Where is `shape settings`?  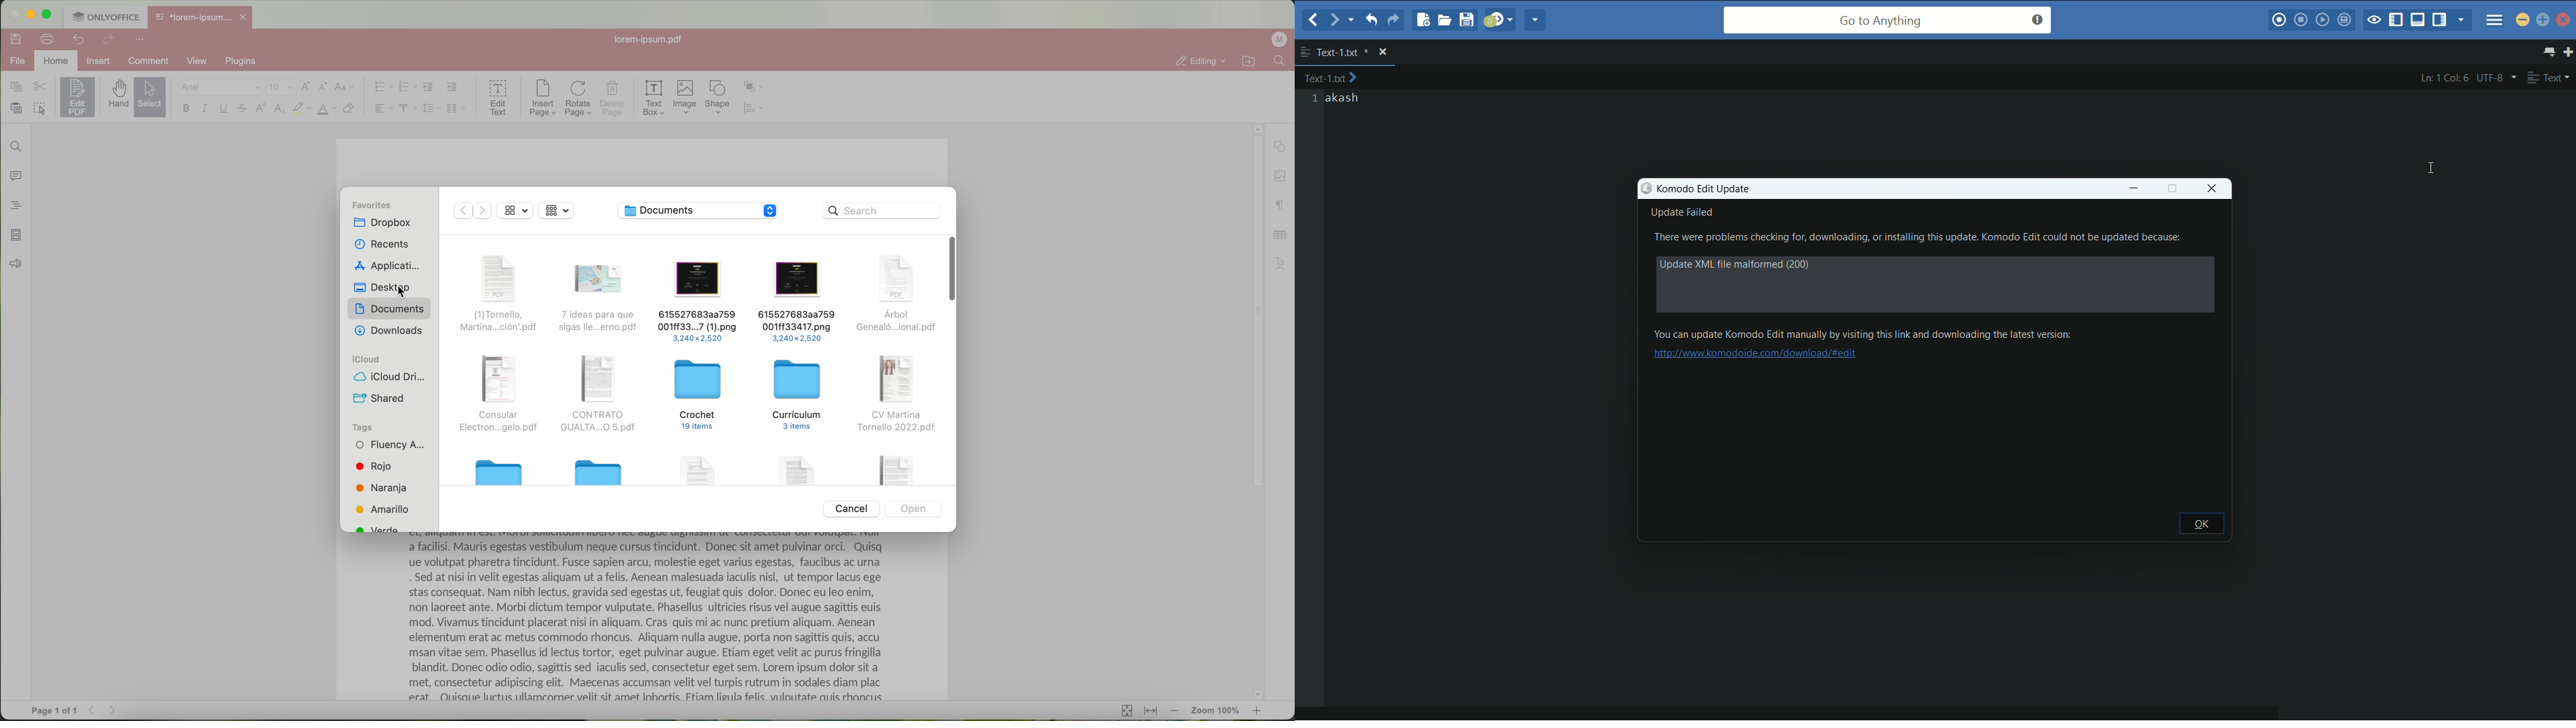 shape settings is located at coordinates (1280, 147).